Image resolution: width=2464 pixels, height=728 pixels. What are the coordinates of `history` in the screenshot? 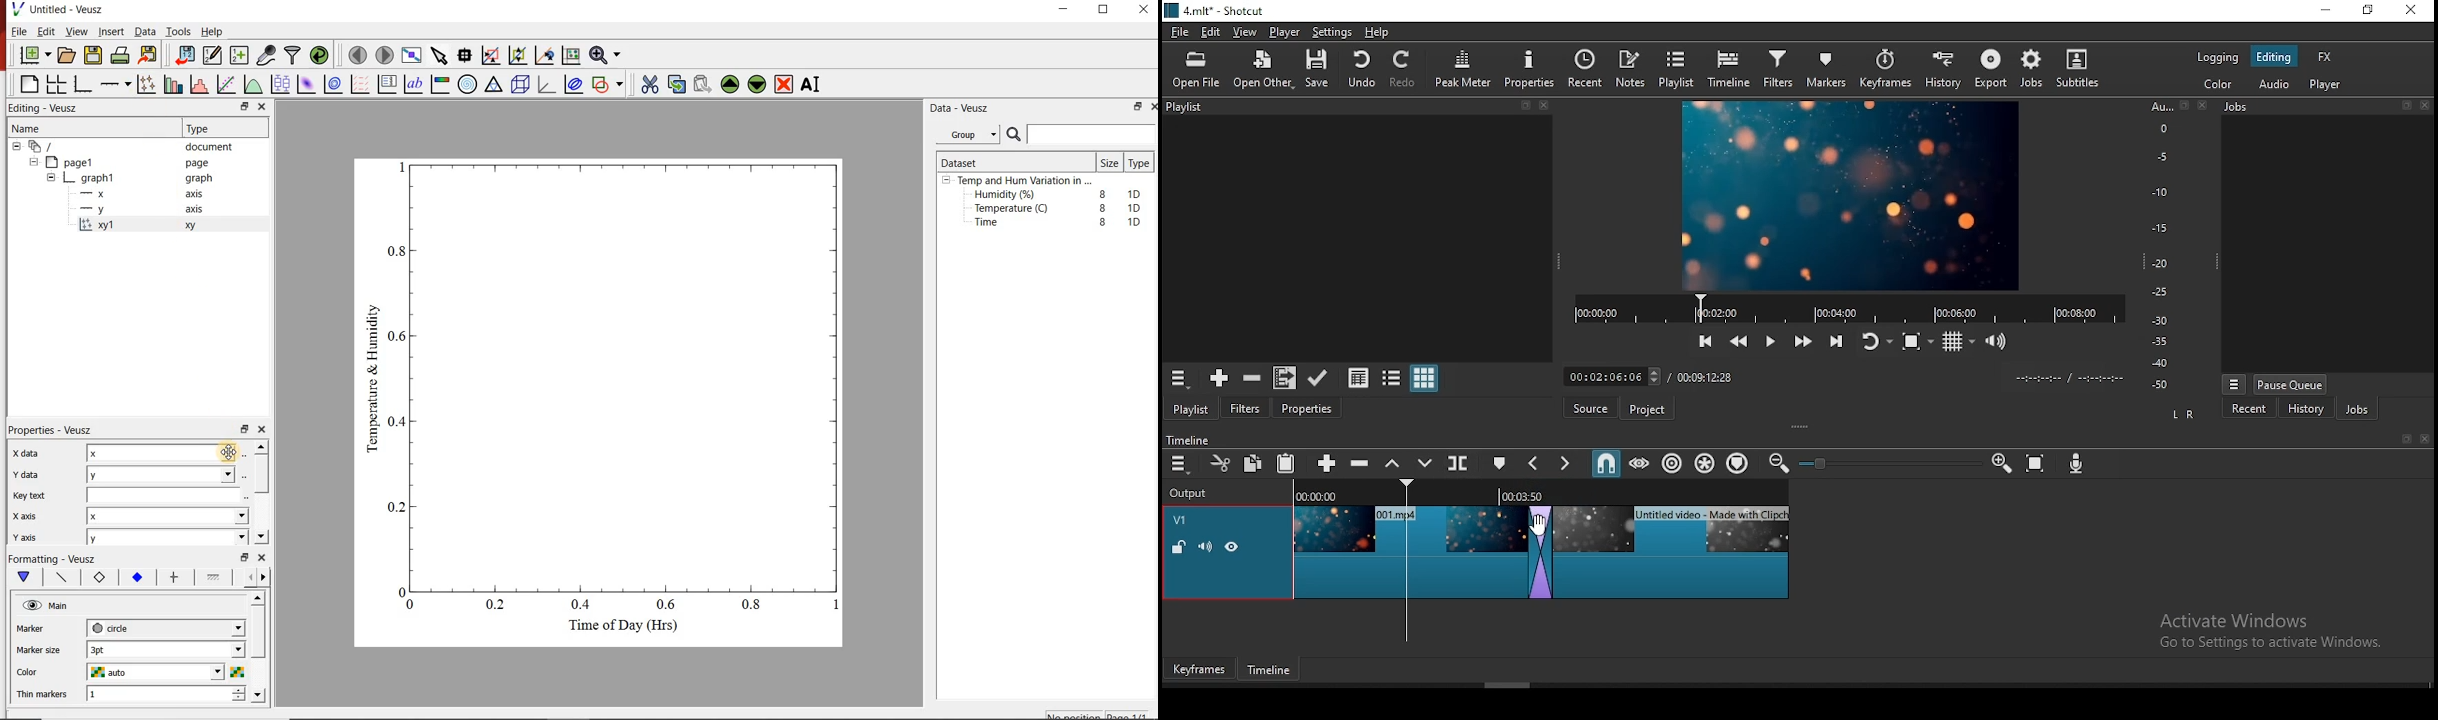 It's located at (1945, 69).